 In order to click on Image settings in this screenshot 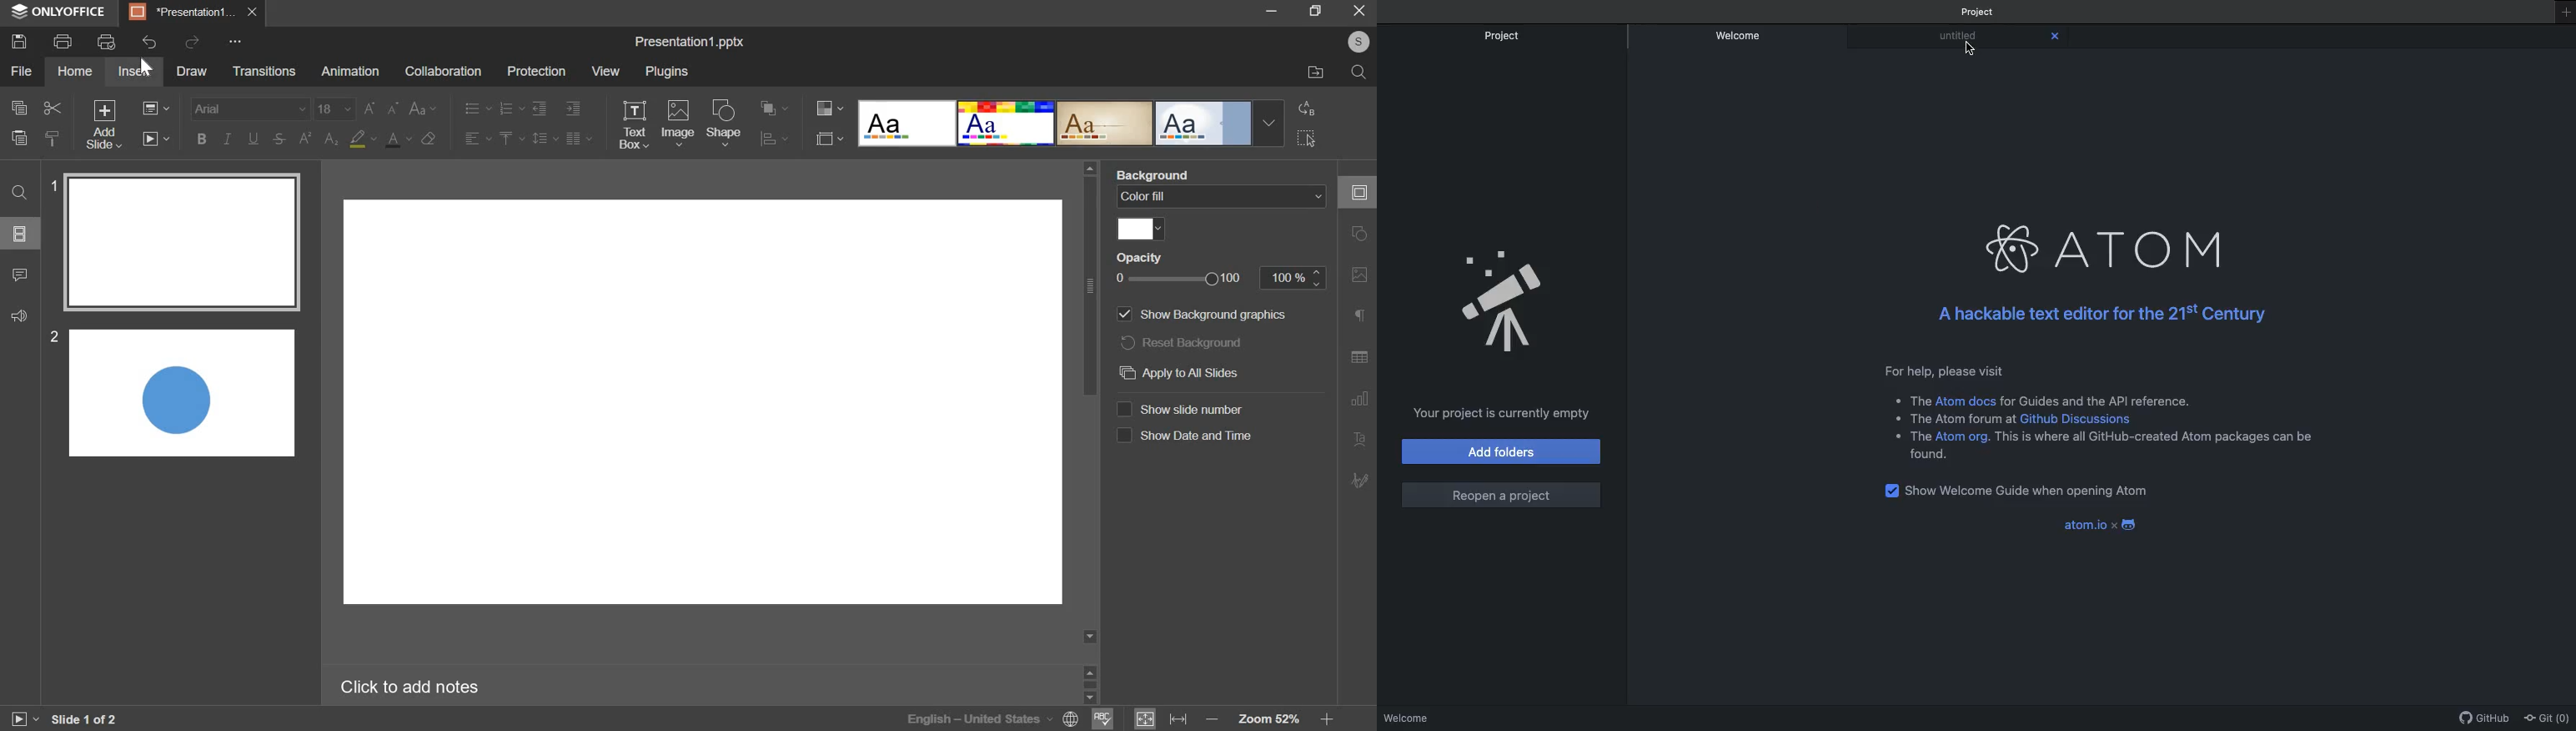, I will do `click(1361, 275)`.